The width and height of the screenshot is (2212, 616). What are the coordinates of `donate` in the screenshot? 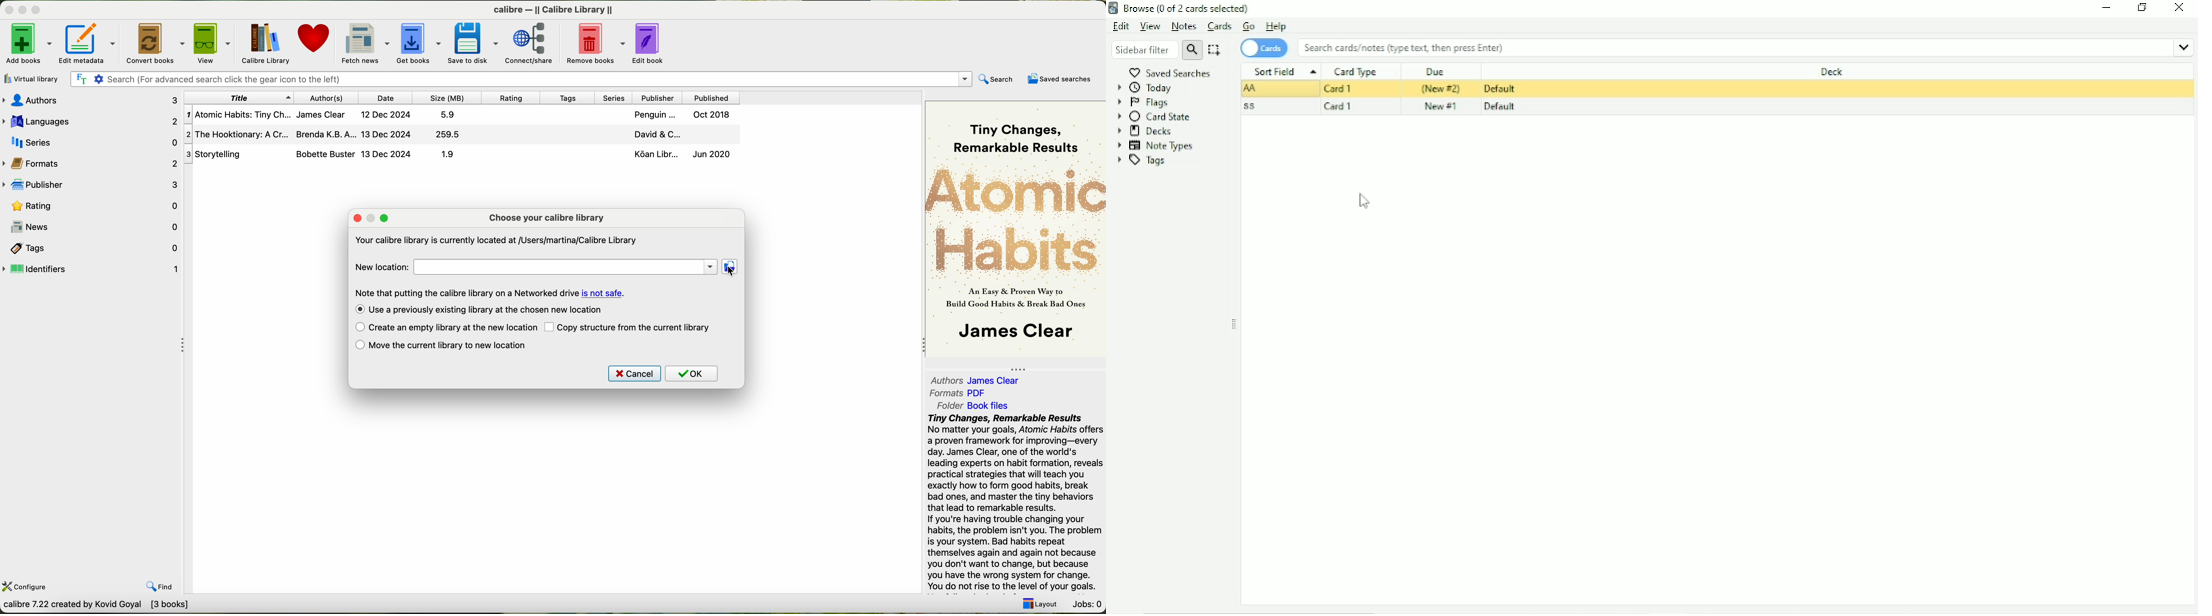 It's located at (313, 41).